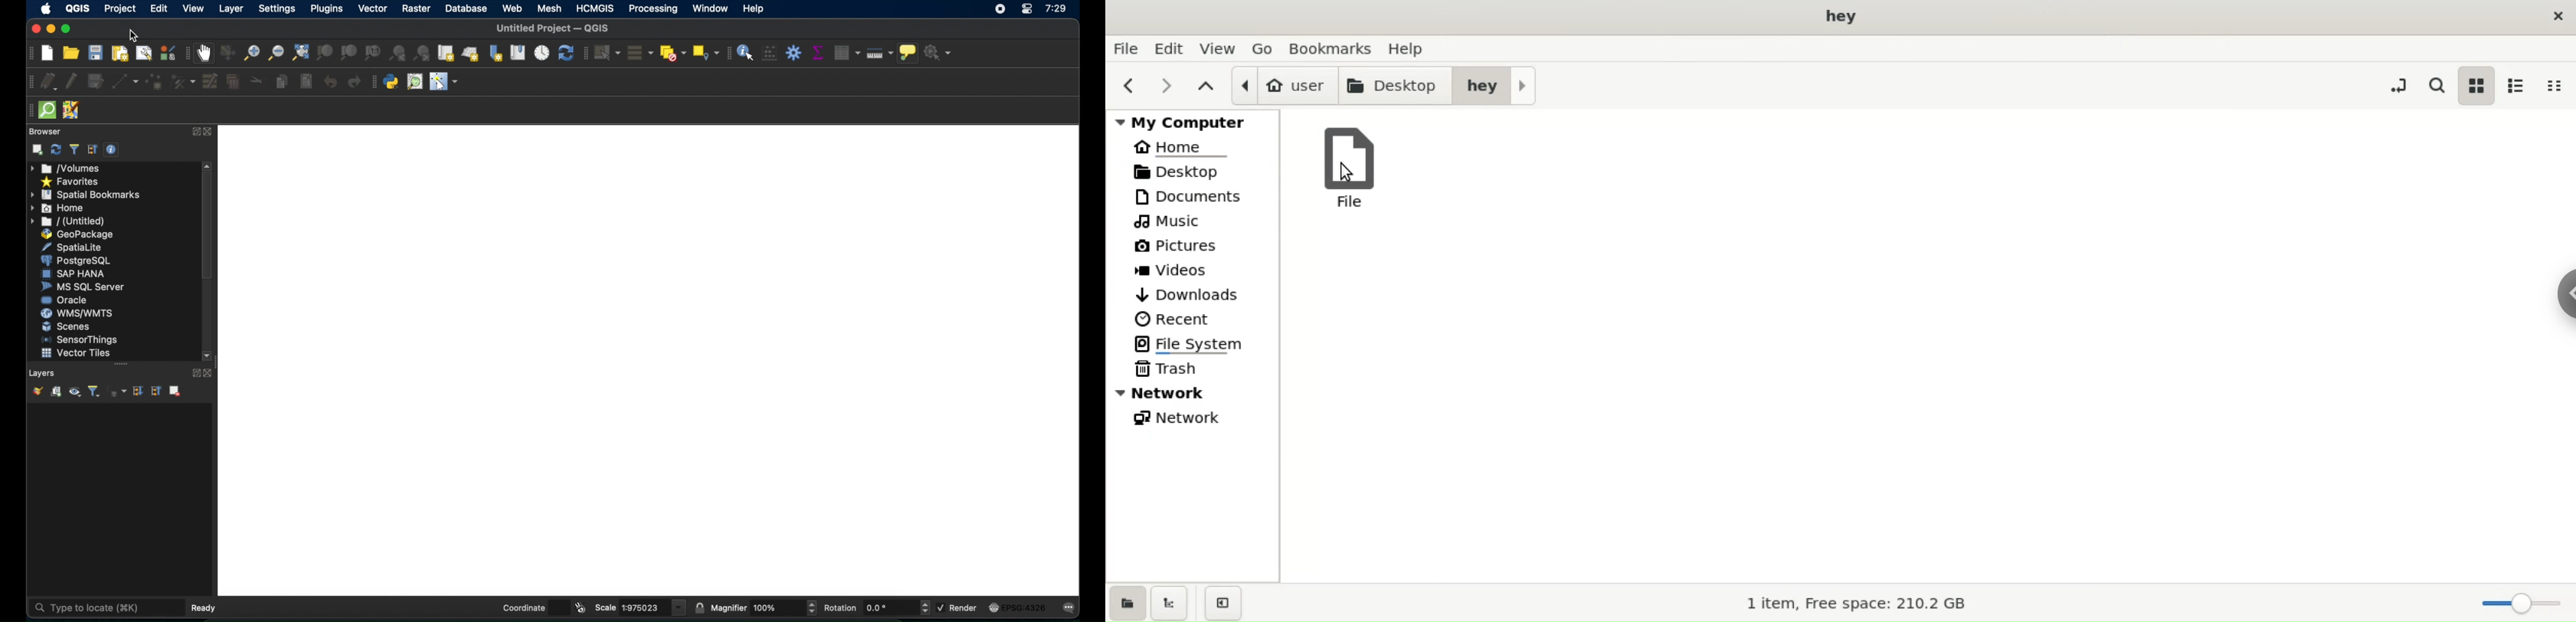  I want to click on spatiallite, so click(77, 247).